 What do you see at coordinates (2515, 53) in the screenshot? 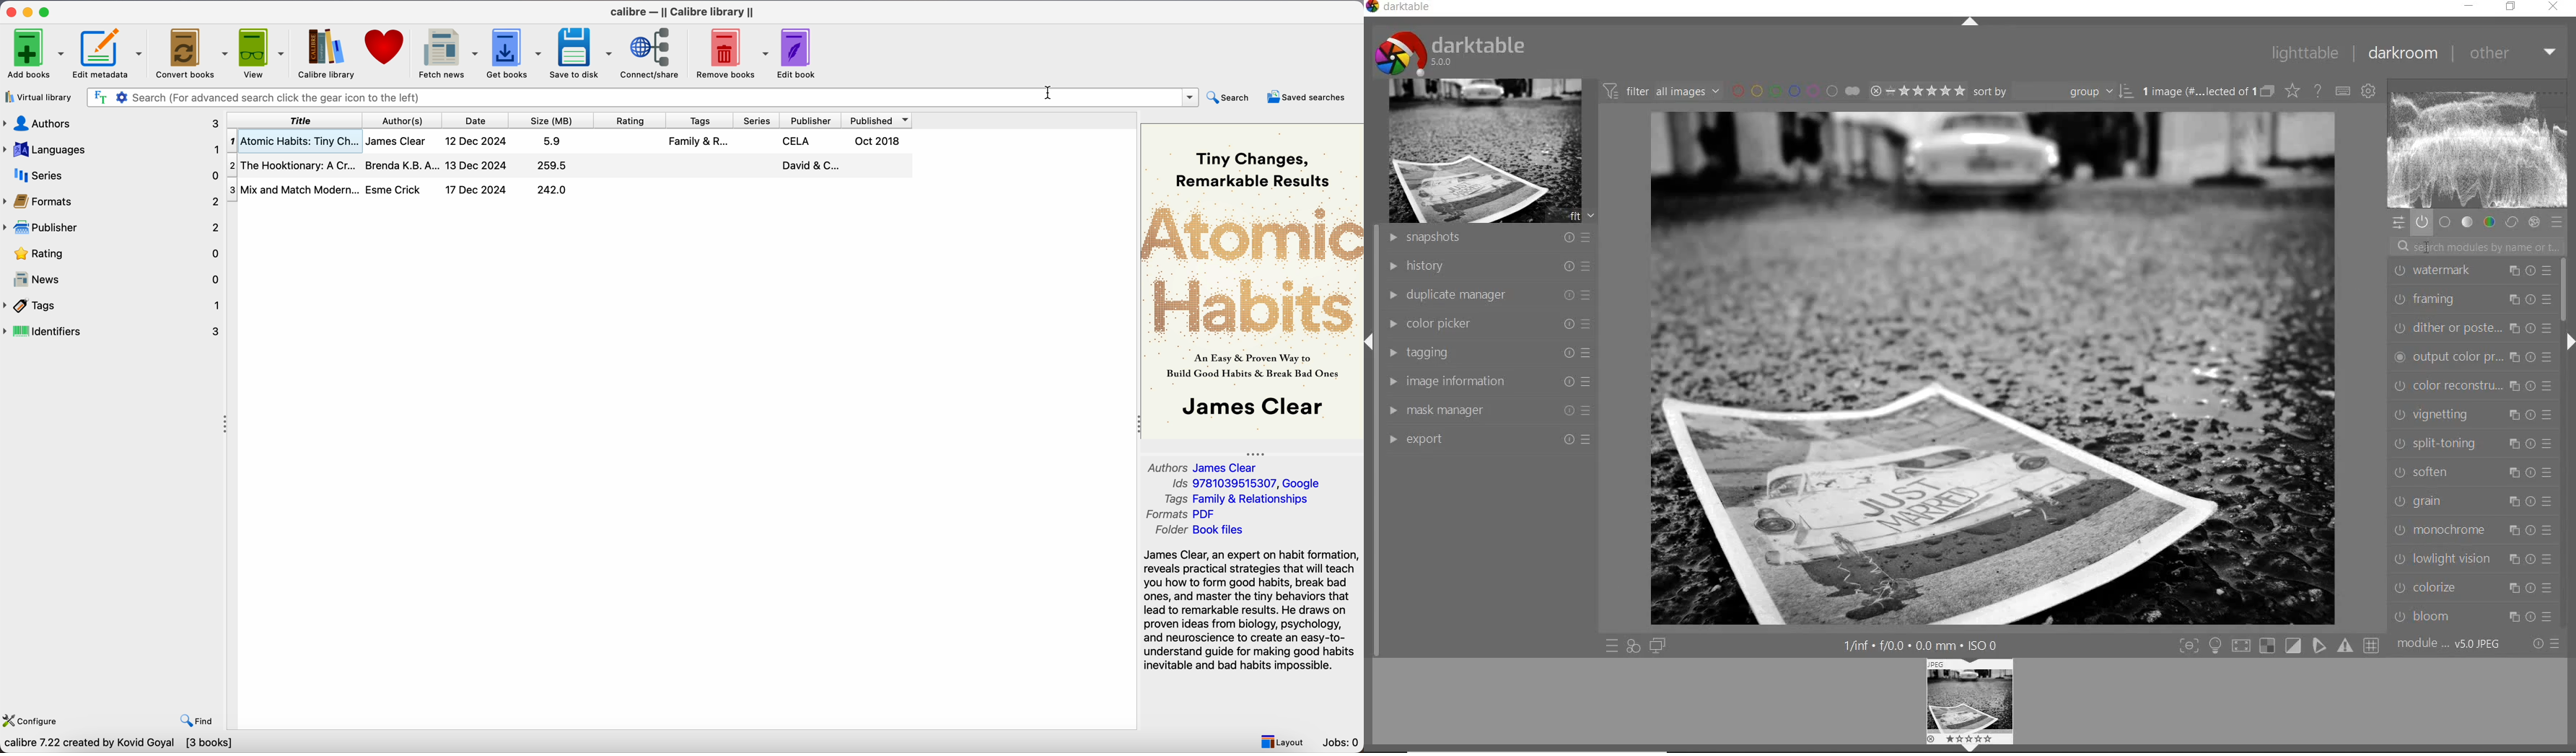
I see `other` at bounding box center [2515, 53].